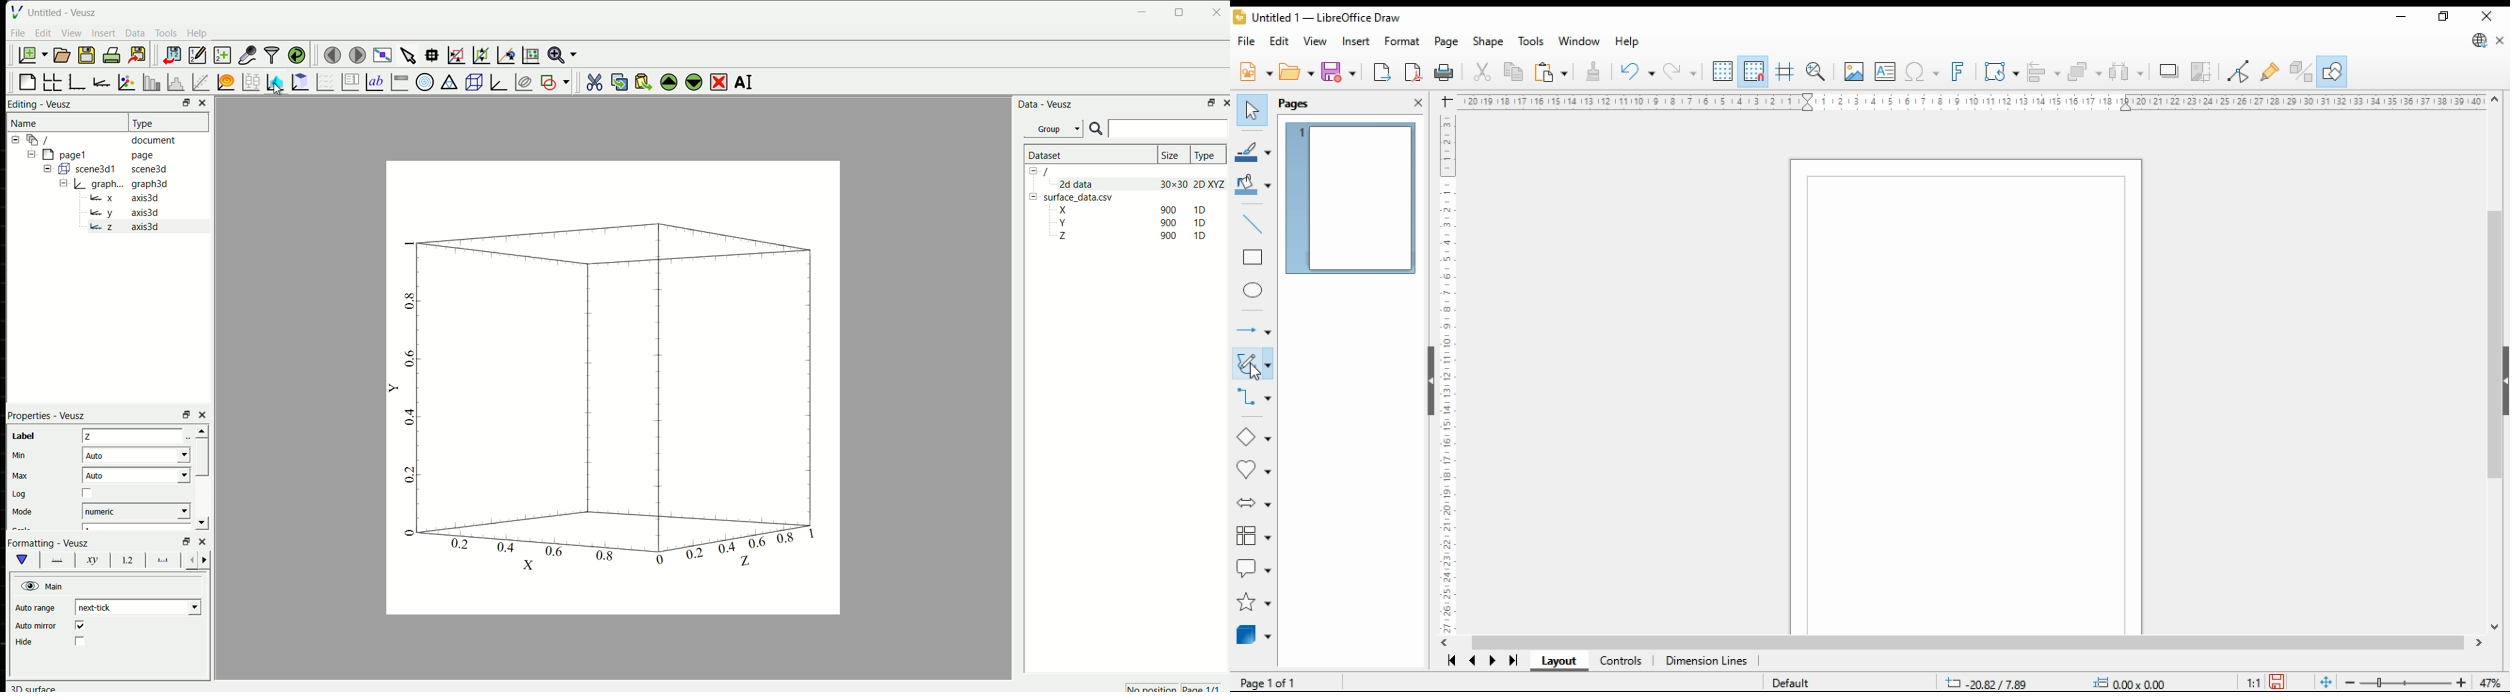 Image resolution: width=2520 pixels, height=700 pixels. What do you see at coordinates (2443, 17) in the screenshot?
I see `restore` at bounding box center [2443, 17].